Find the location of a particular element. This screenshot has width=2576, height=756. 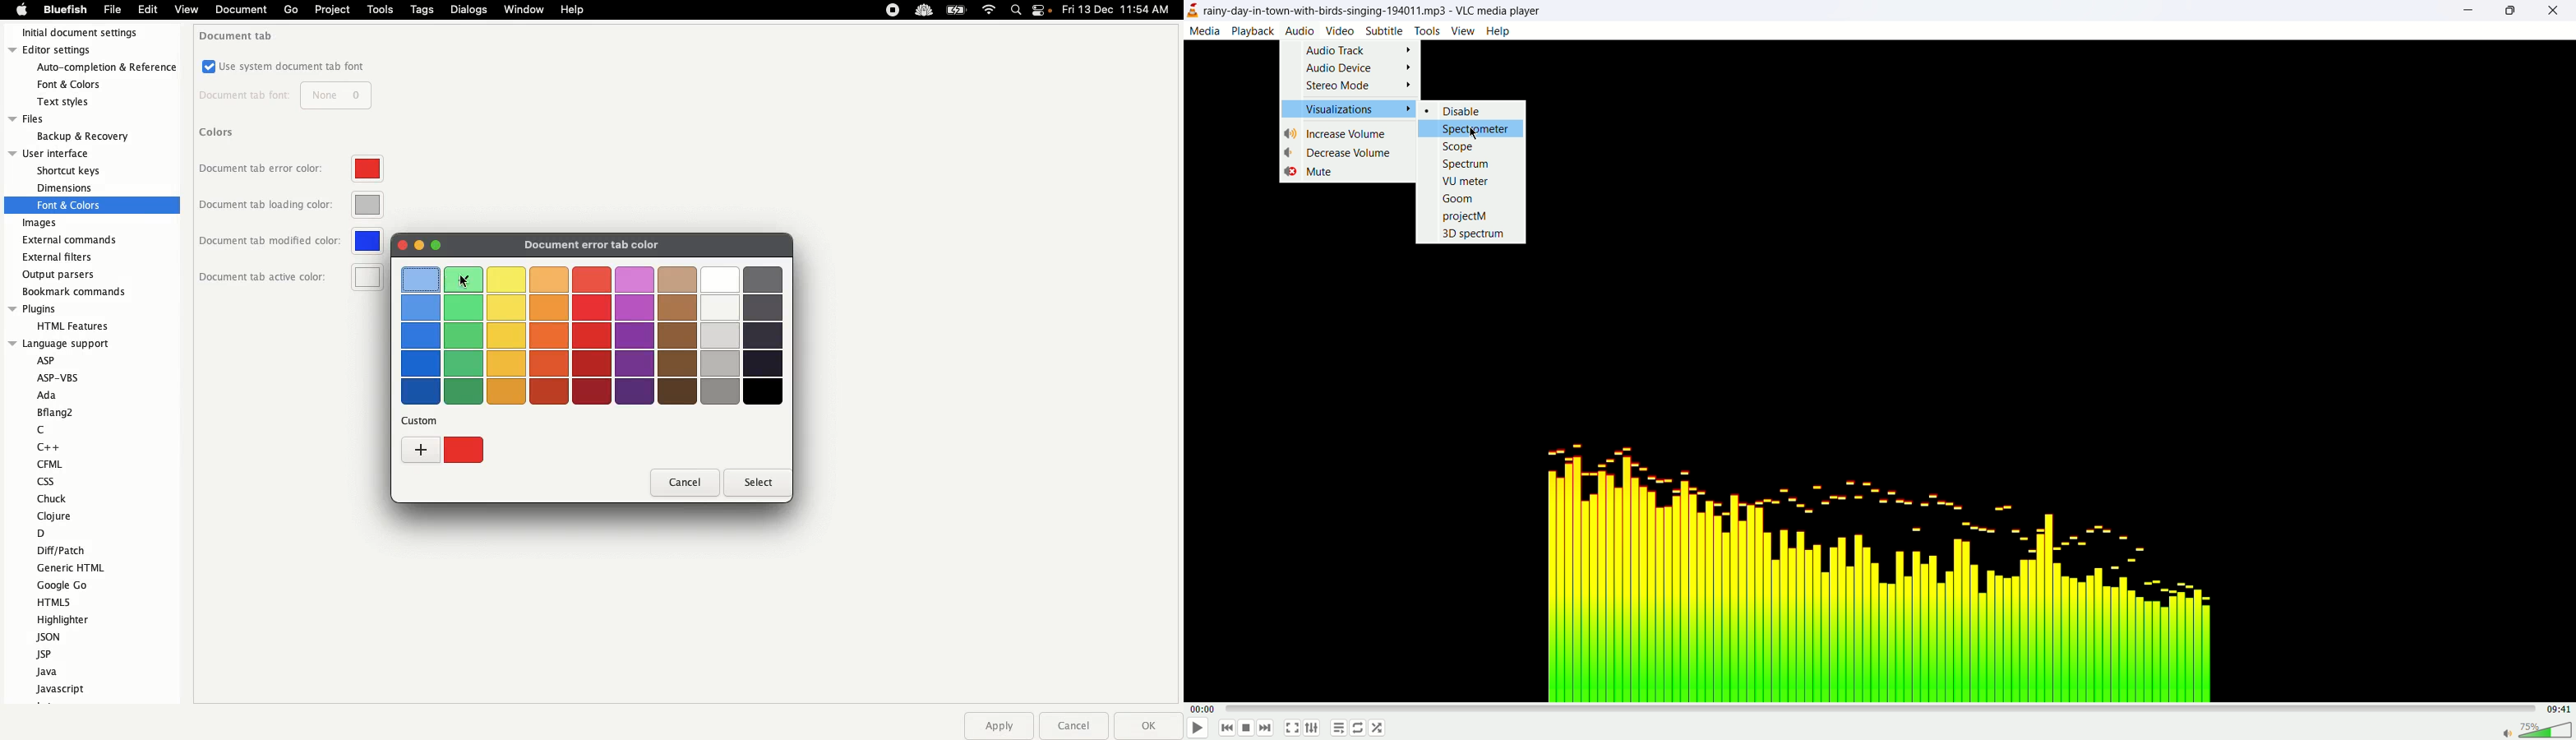

Document tab font is located at coordinates (284, 96).